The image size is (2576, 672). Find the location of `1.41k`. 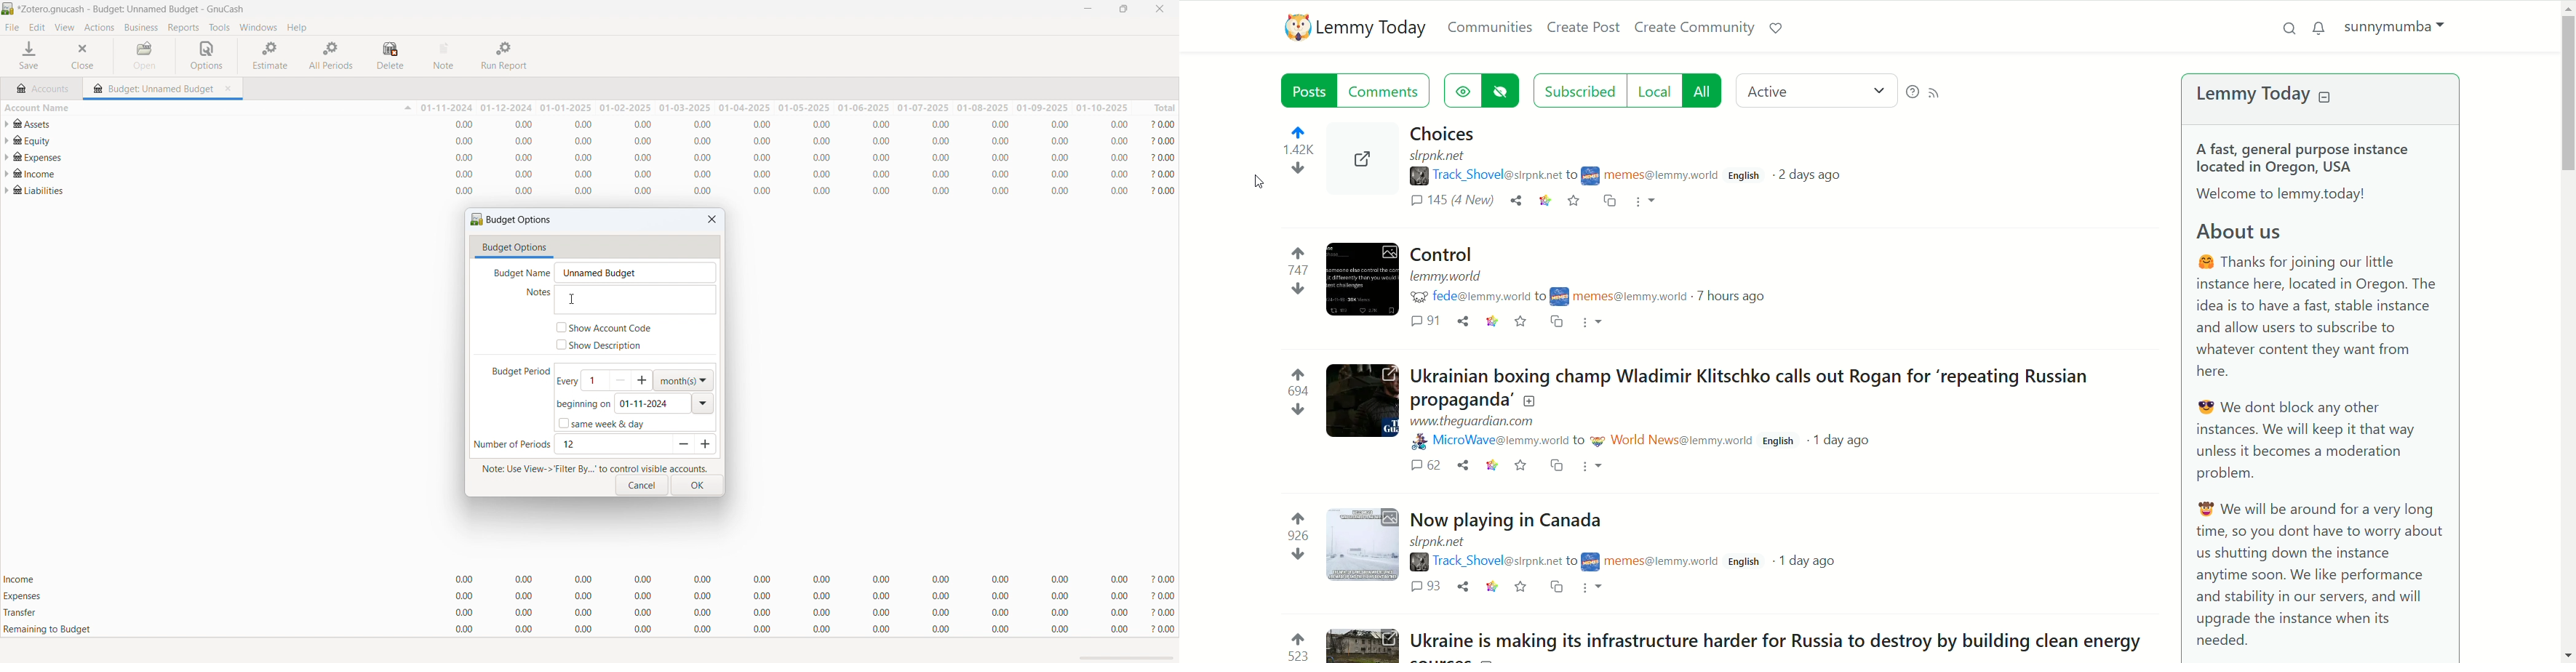

1.41k is located at coordinates (1296, 150).